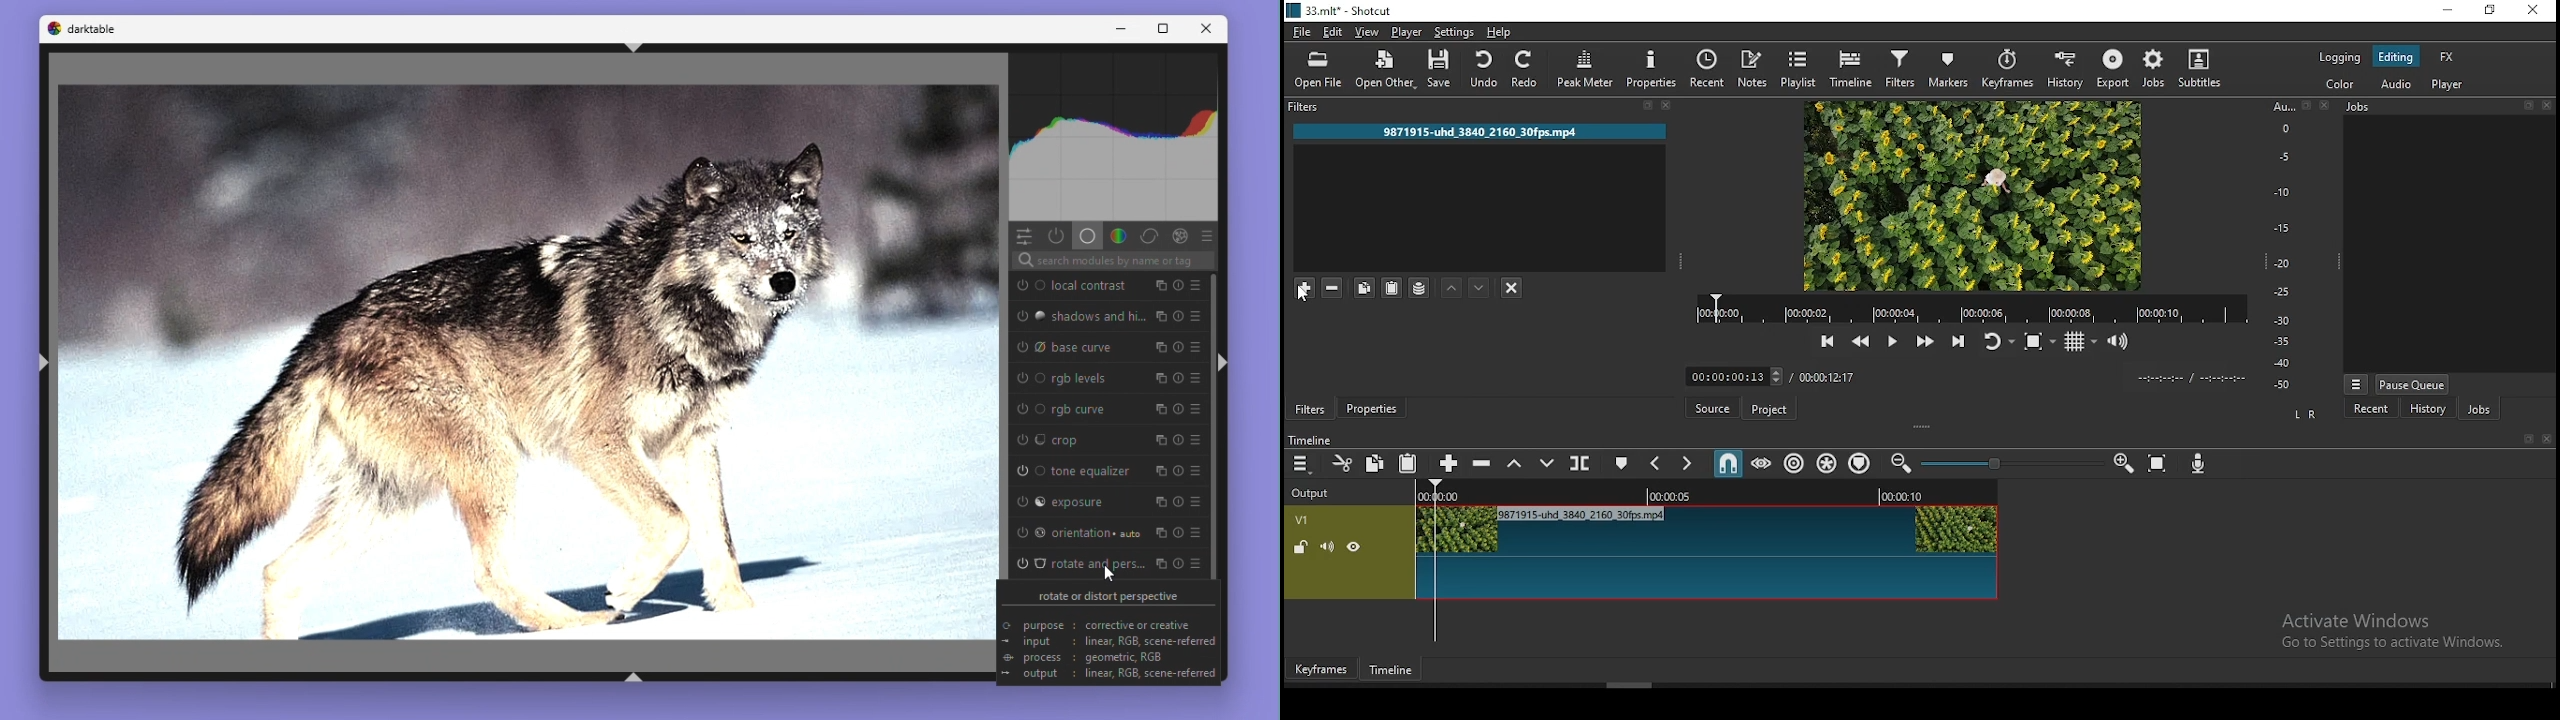 This screenshot has width=2576, height=728. What do you see at coordinates (1058, 234) in the screenshot?
I see `Show only active modules` at bounding box center [1058, 234].